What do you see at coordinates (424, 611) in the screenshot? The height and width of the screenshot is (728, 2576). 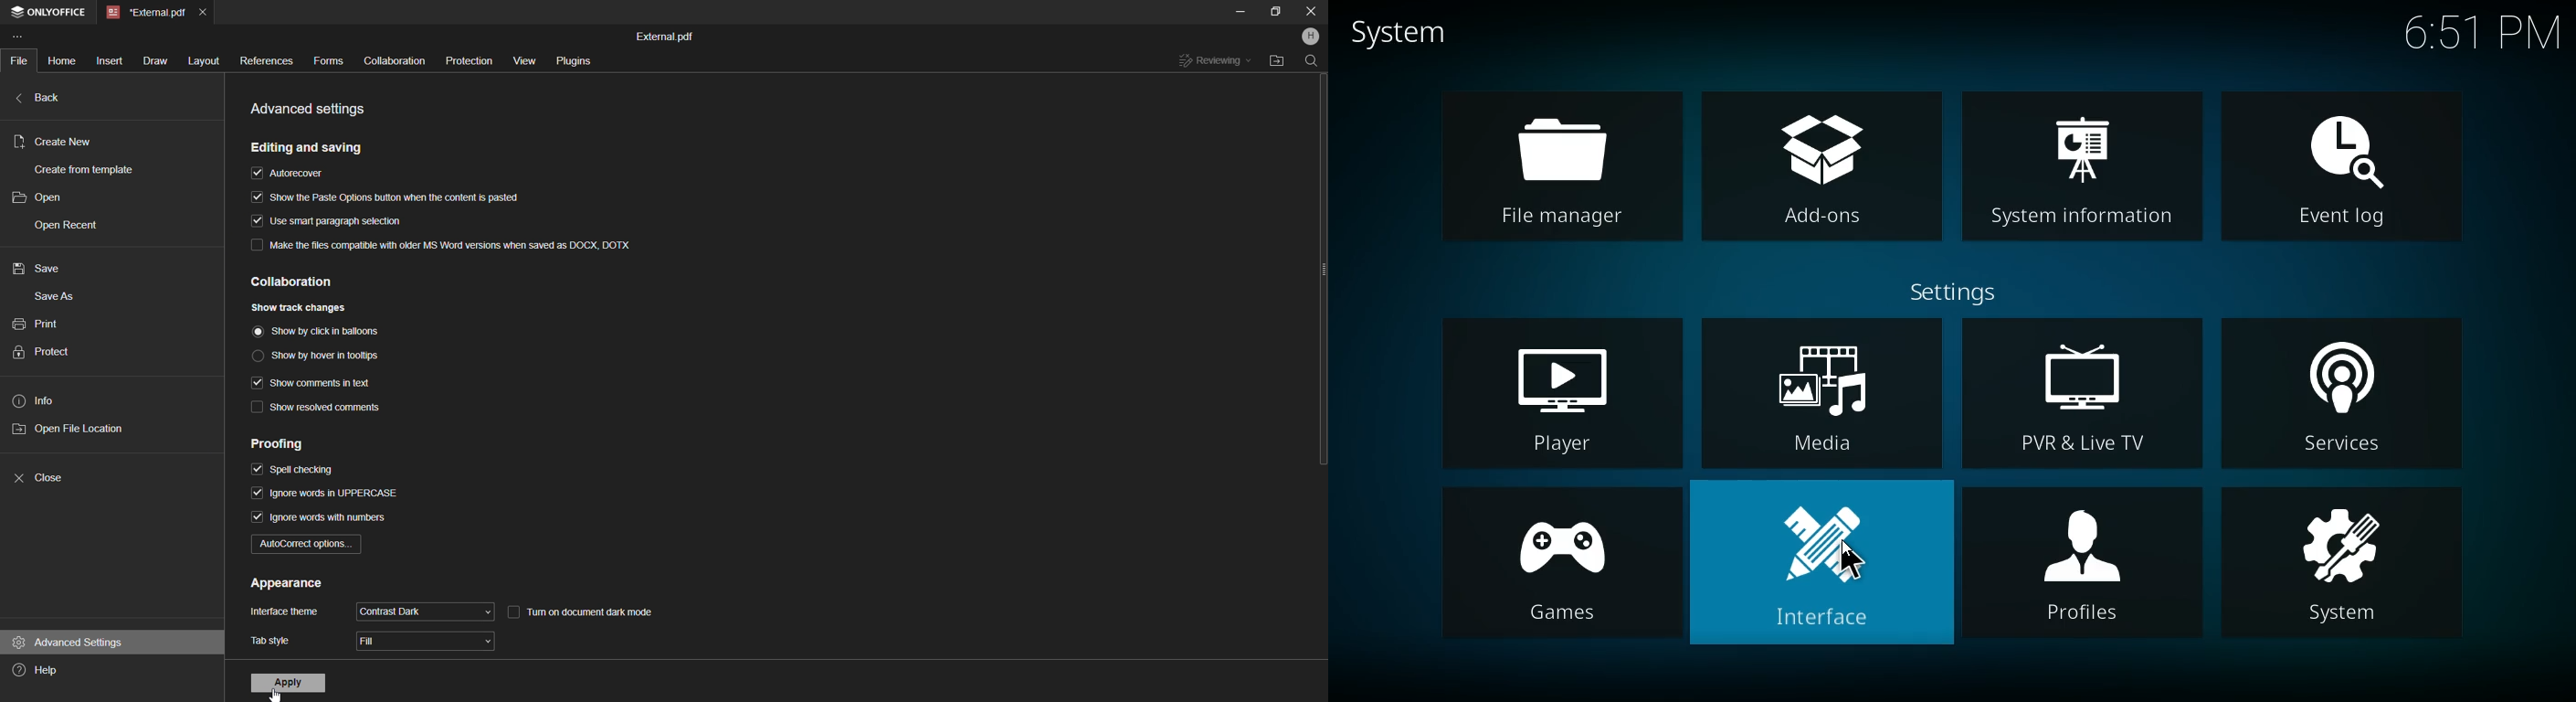 I see `contrast dark` at bounding box center [424, 611].